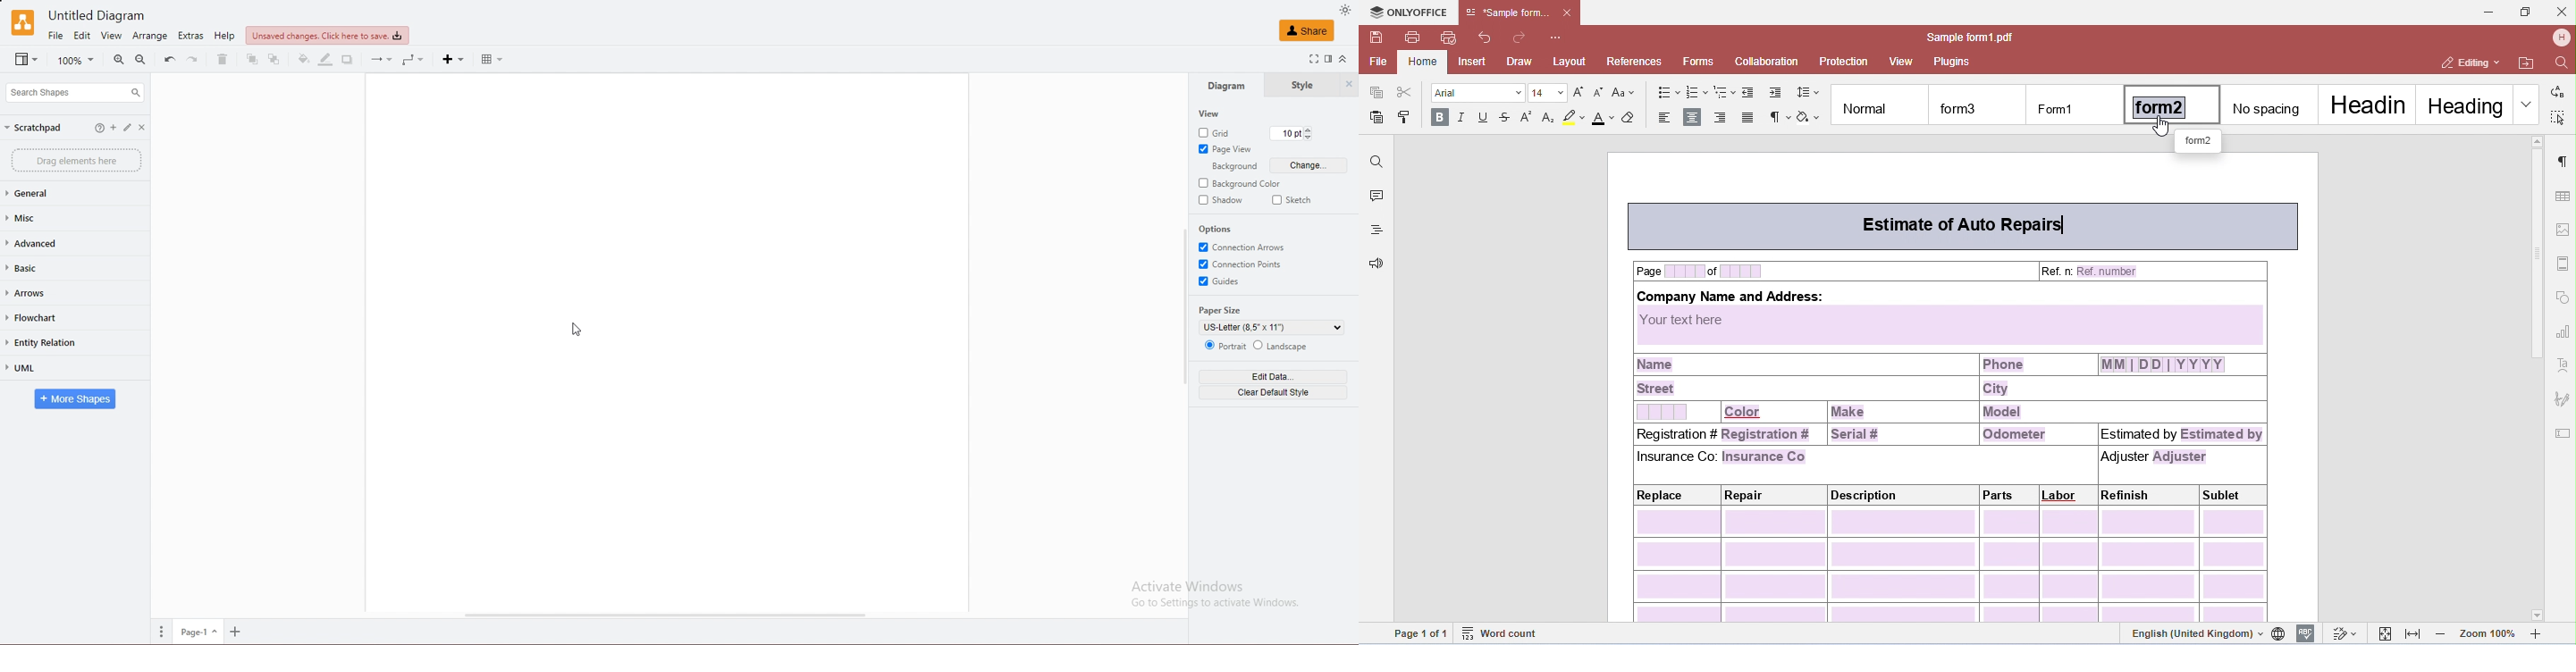 The image size is (2576, 672). What do you see at coordinates (76, 160) in the screenshot?
I see `drag elements here` at bounding box center [76, 160].